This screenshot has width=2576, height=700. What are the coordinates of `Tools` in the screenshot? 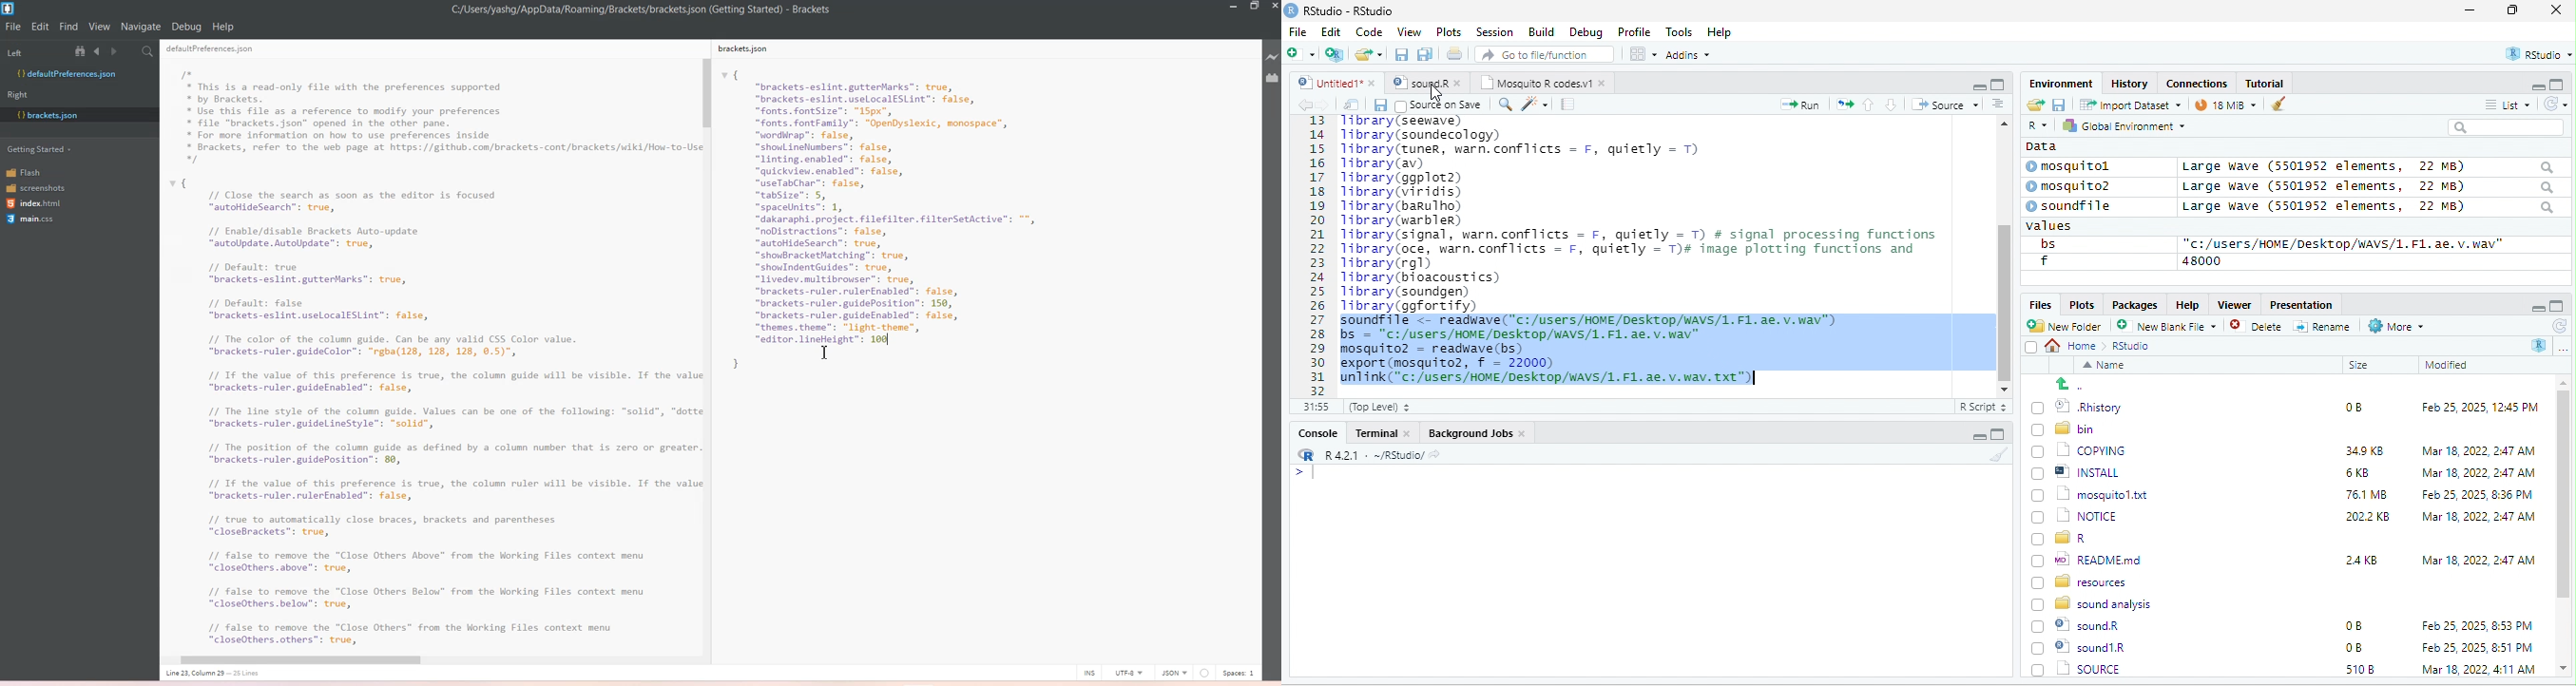 It's located at (1680, 31).